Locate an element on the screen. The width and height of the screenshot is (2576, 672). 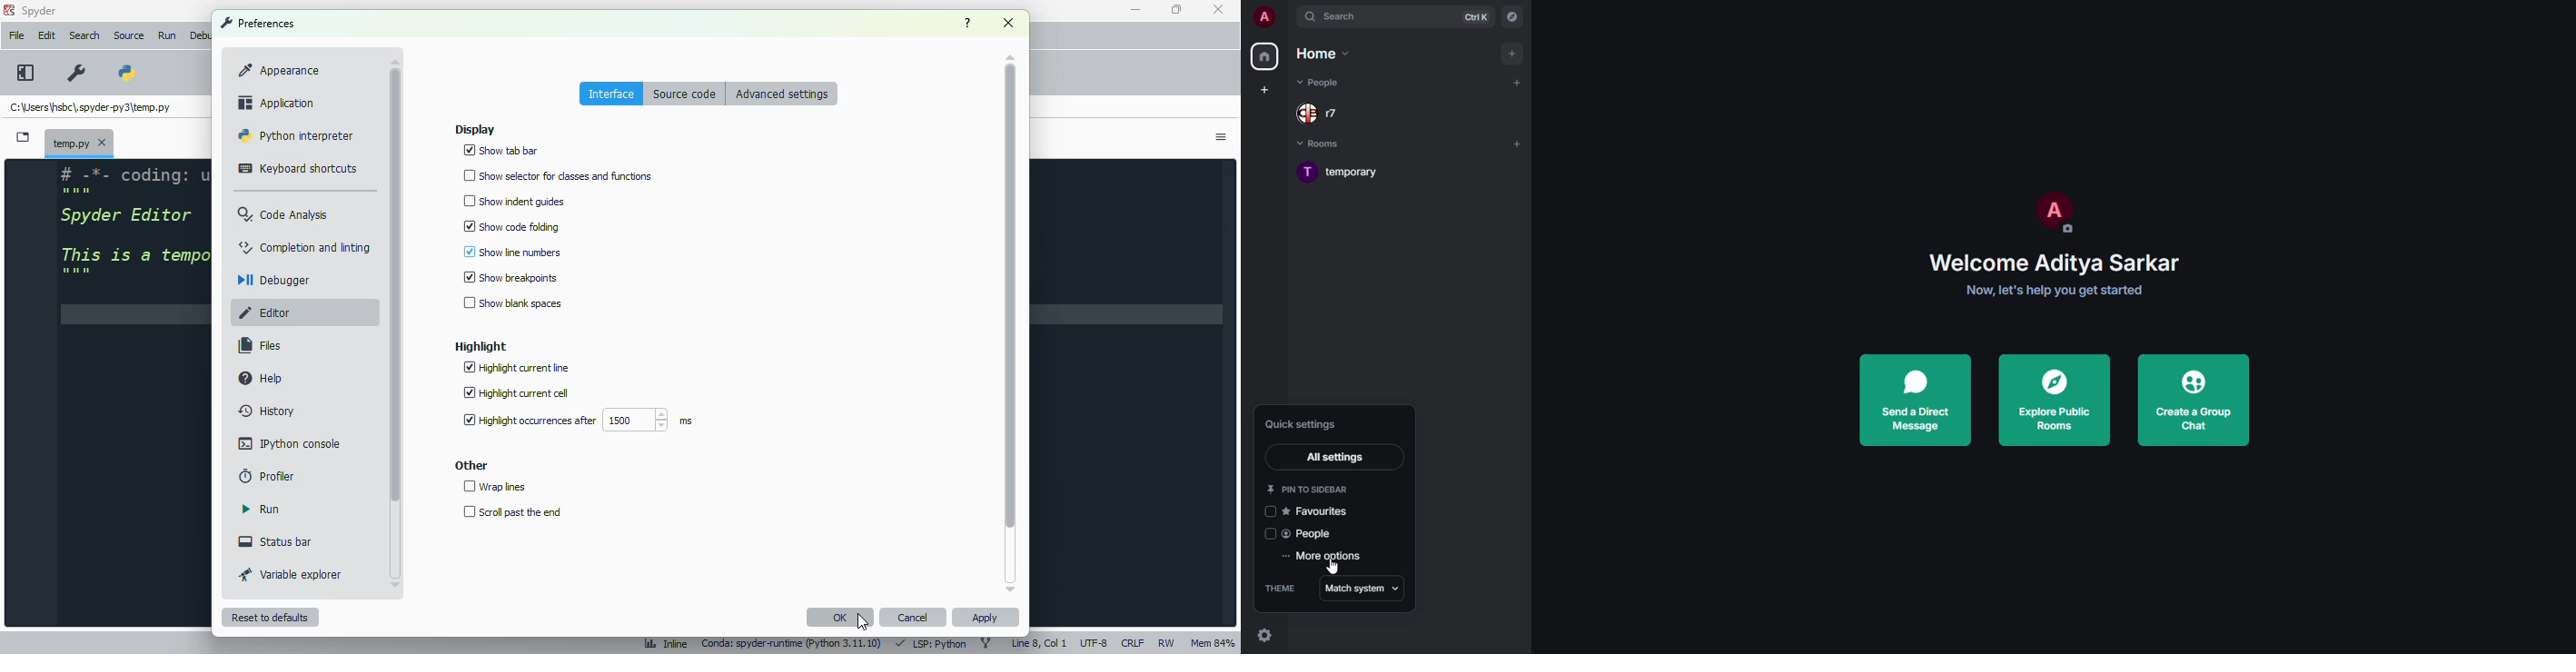
pin to sidebar is located at coordinates (1309, 488).